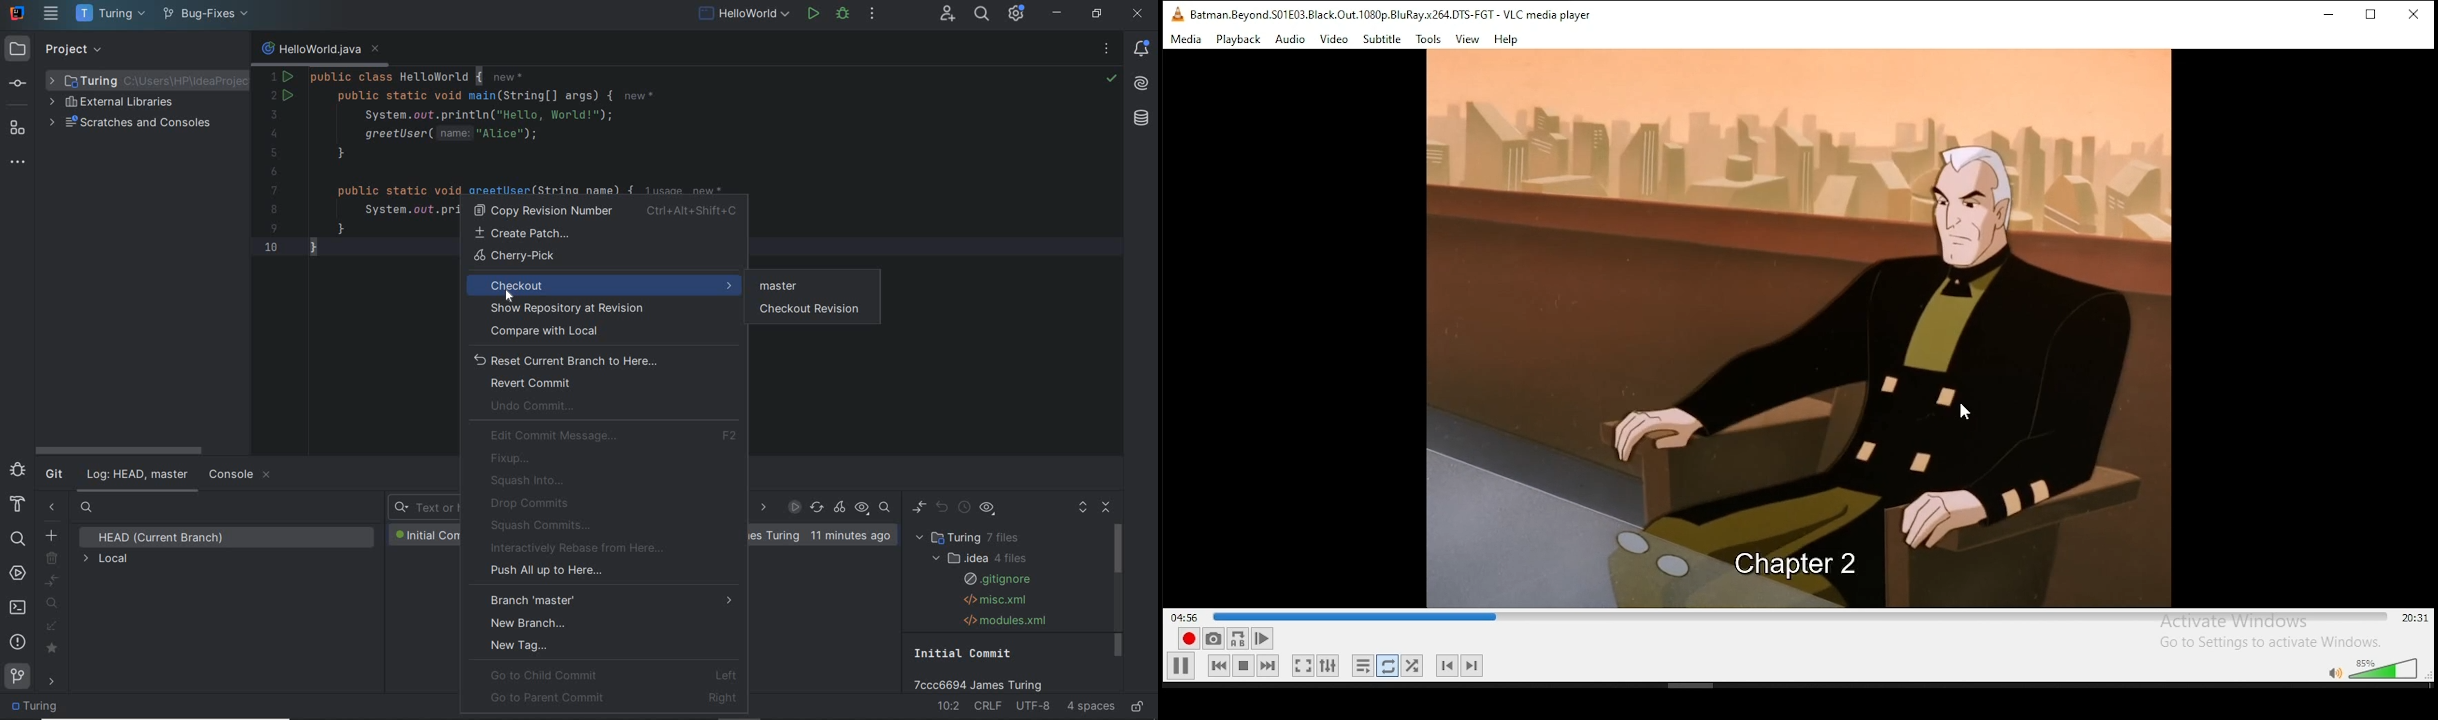  I want to click on restore down, so click(1098, 14).